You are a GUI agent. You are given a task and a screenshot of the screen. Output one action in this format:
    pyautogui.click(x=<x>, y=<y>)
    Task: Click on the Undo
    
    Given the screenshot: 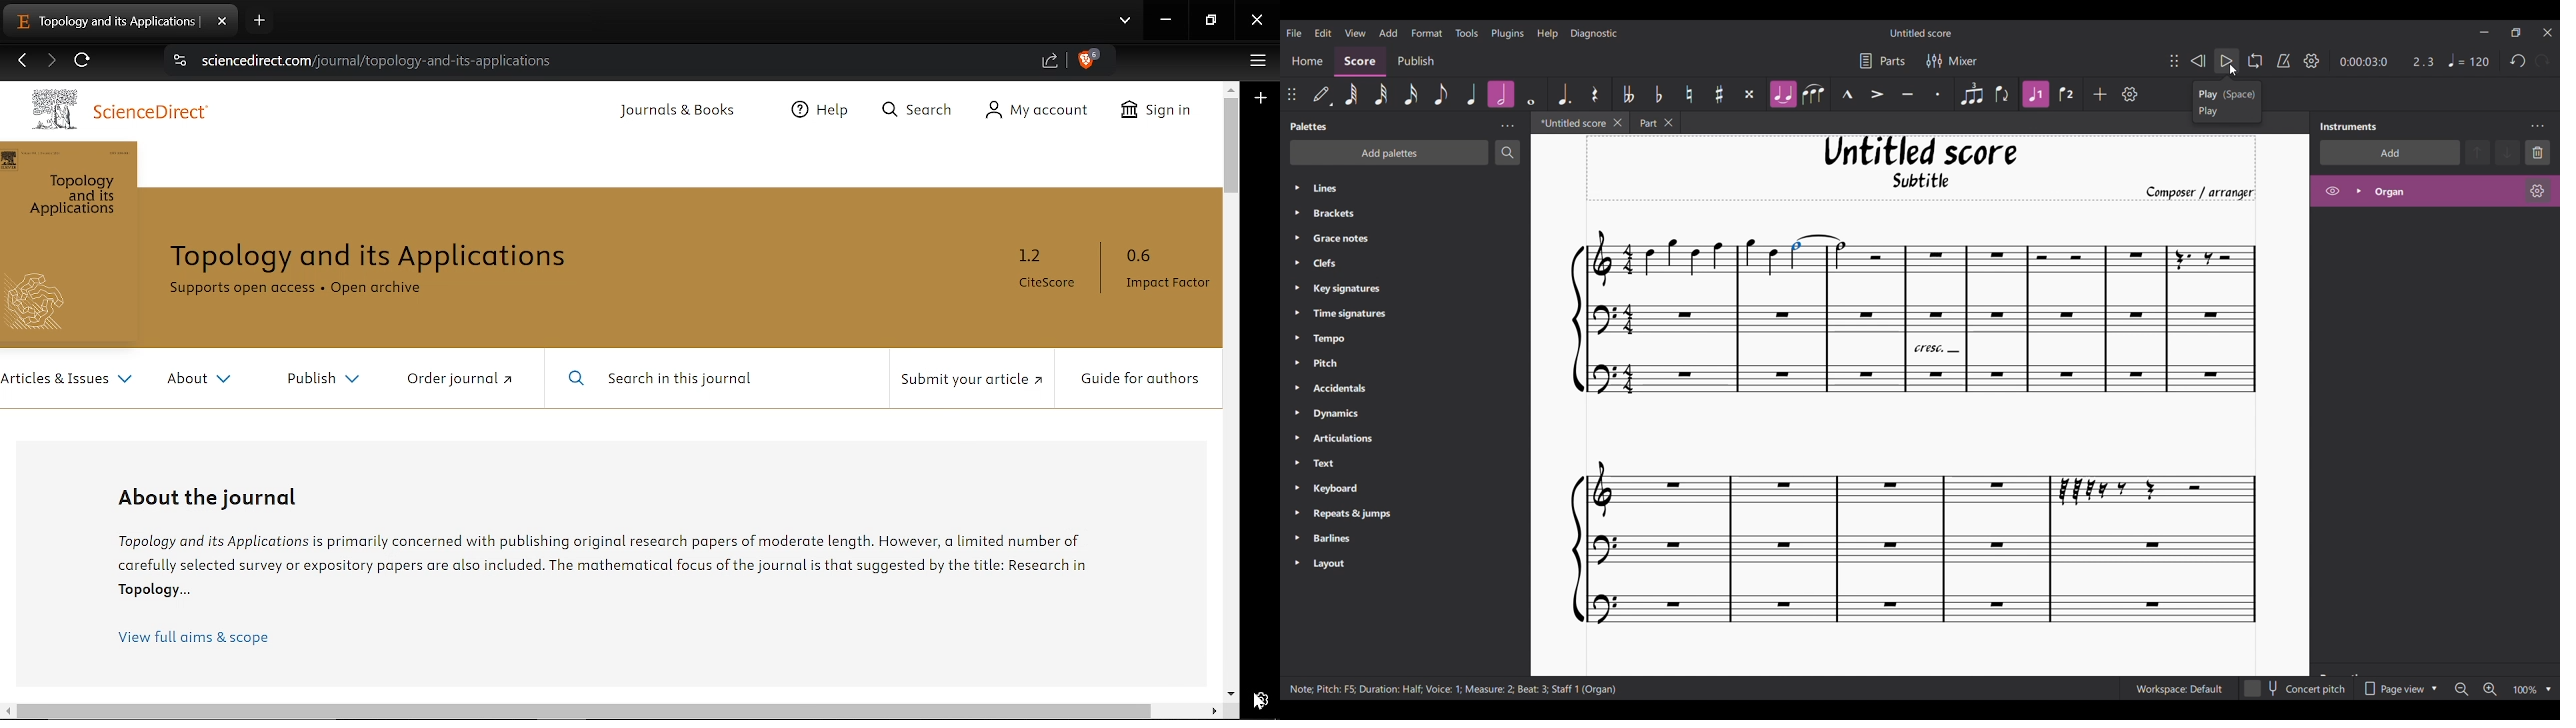 What is the action you would take?
    pyautogui.click(x=2518, y=61)
    